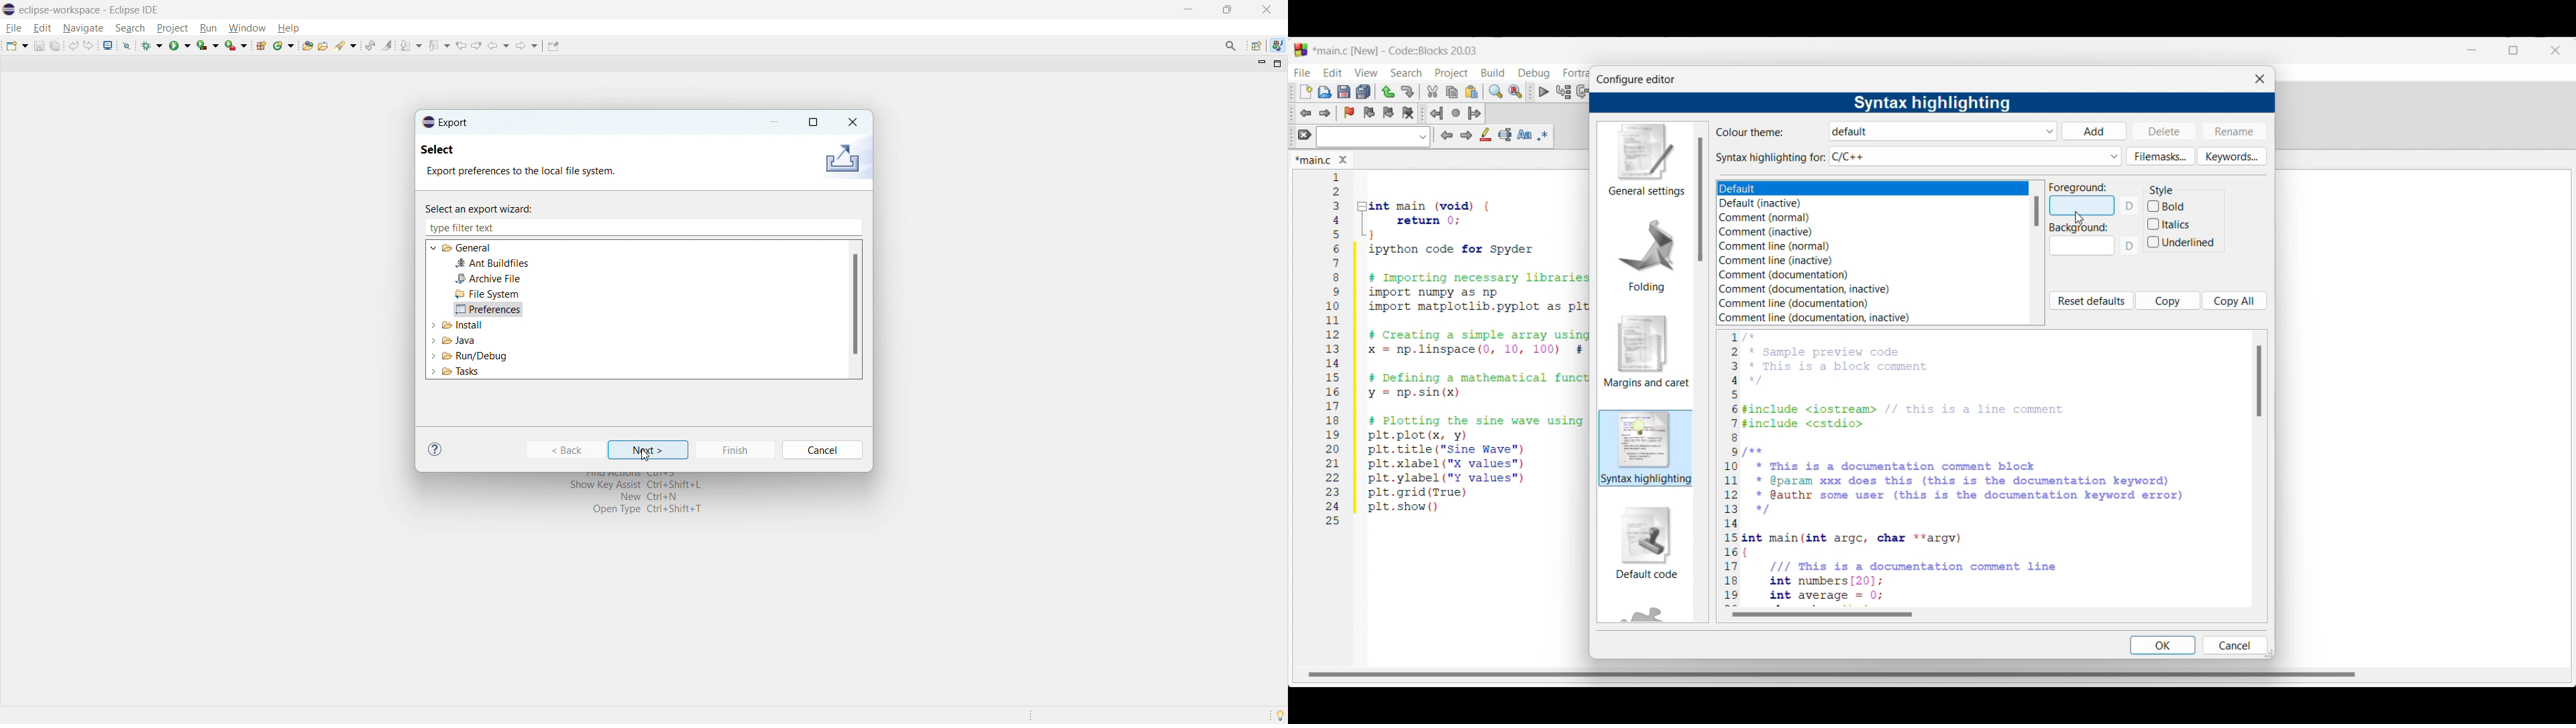 The height and width of the screenshot is (728, 2576). I want to click on Select, so click(449, 152).